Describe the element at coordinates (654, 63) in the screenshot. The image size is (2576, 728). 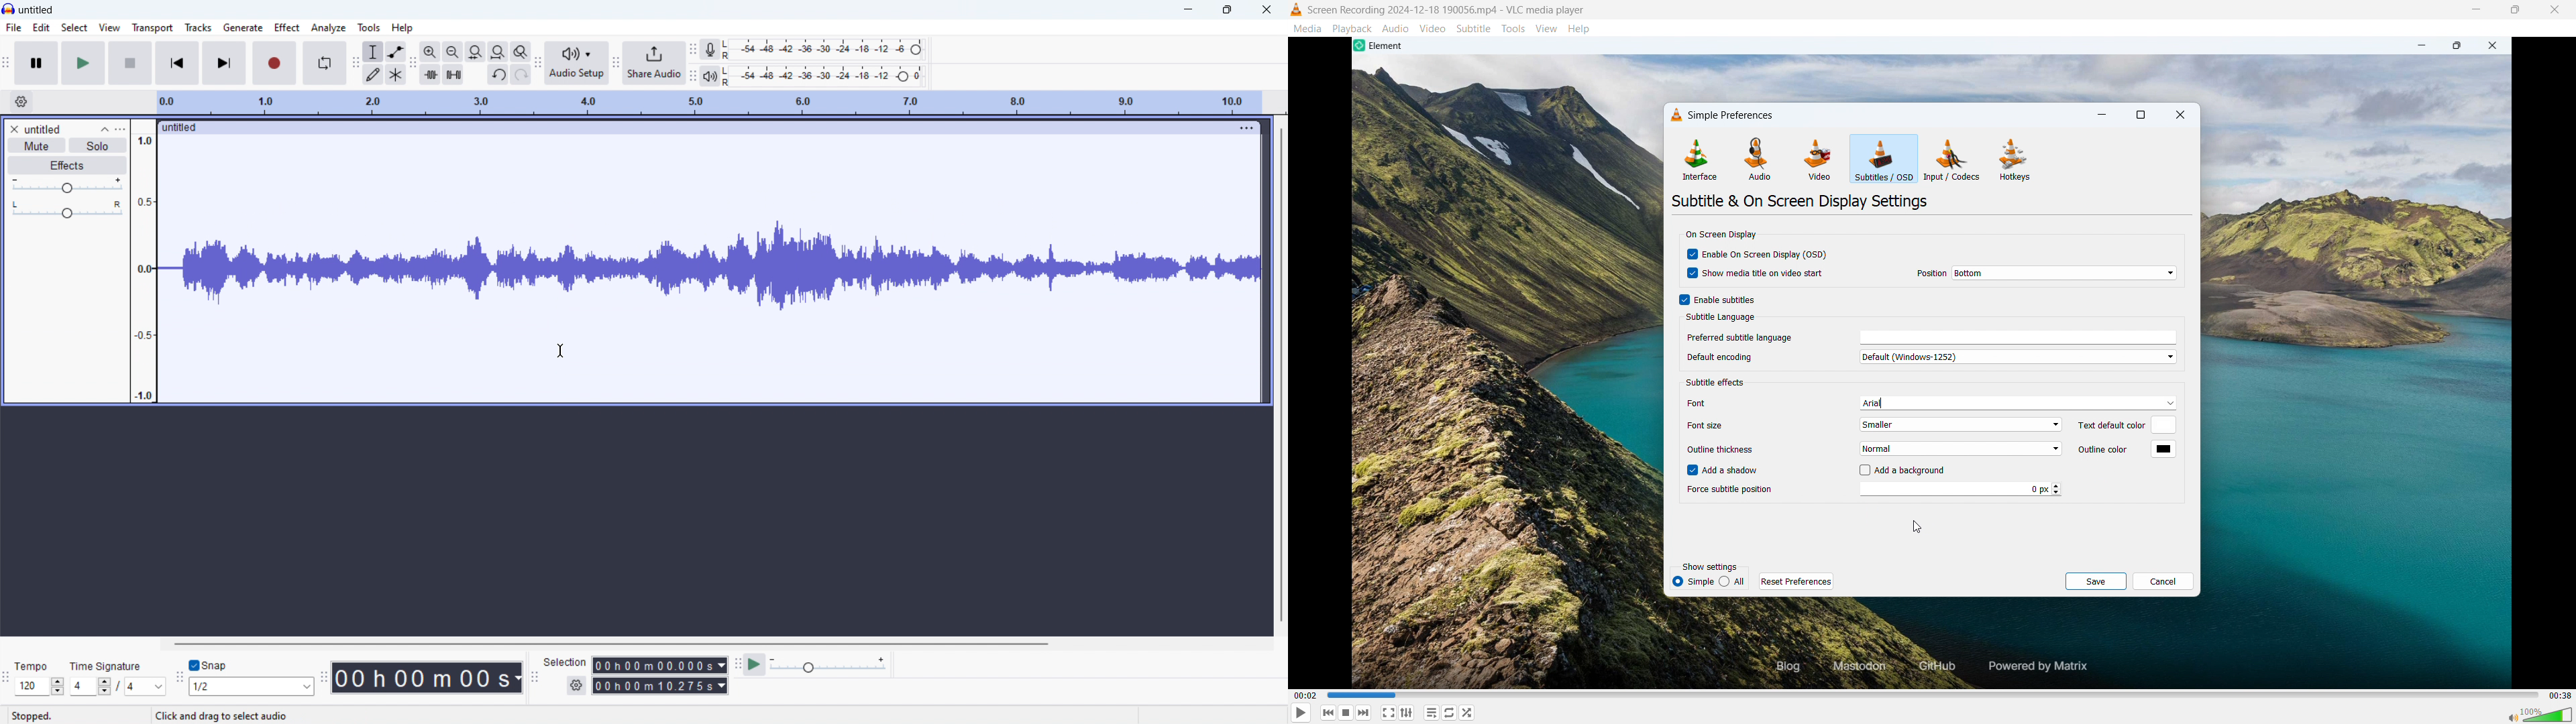
I see `share audio` at that location.